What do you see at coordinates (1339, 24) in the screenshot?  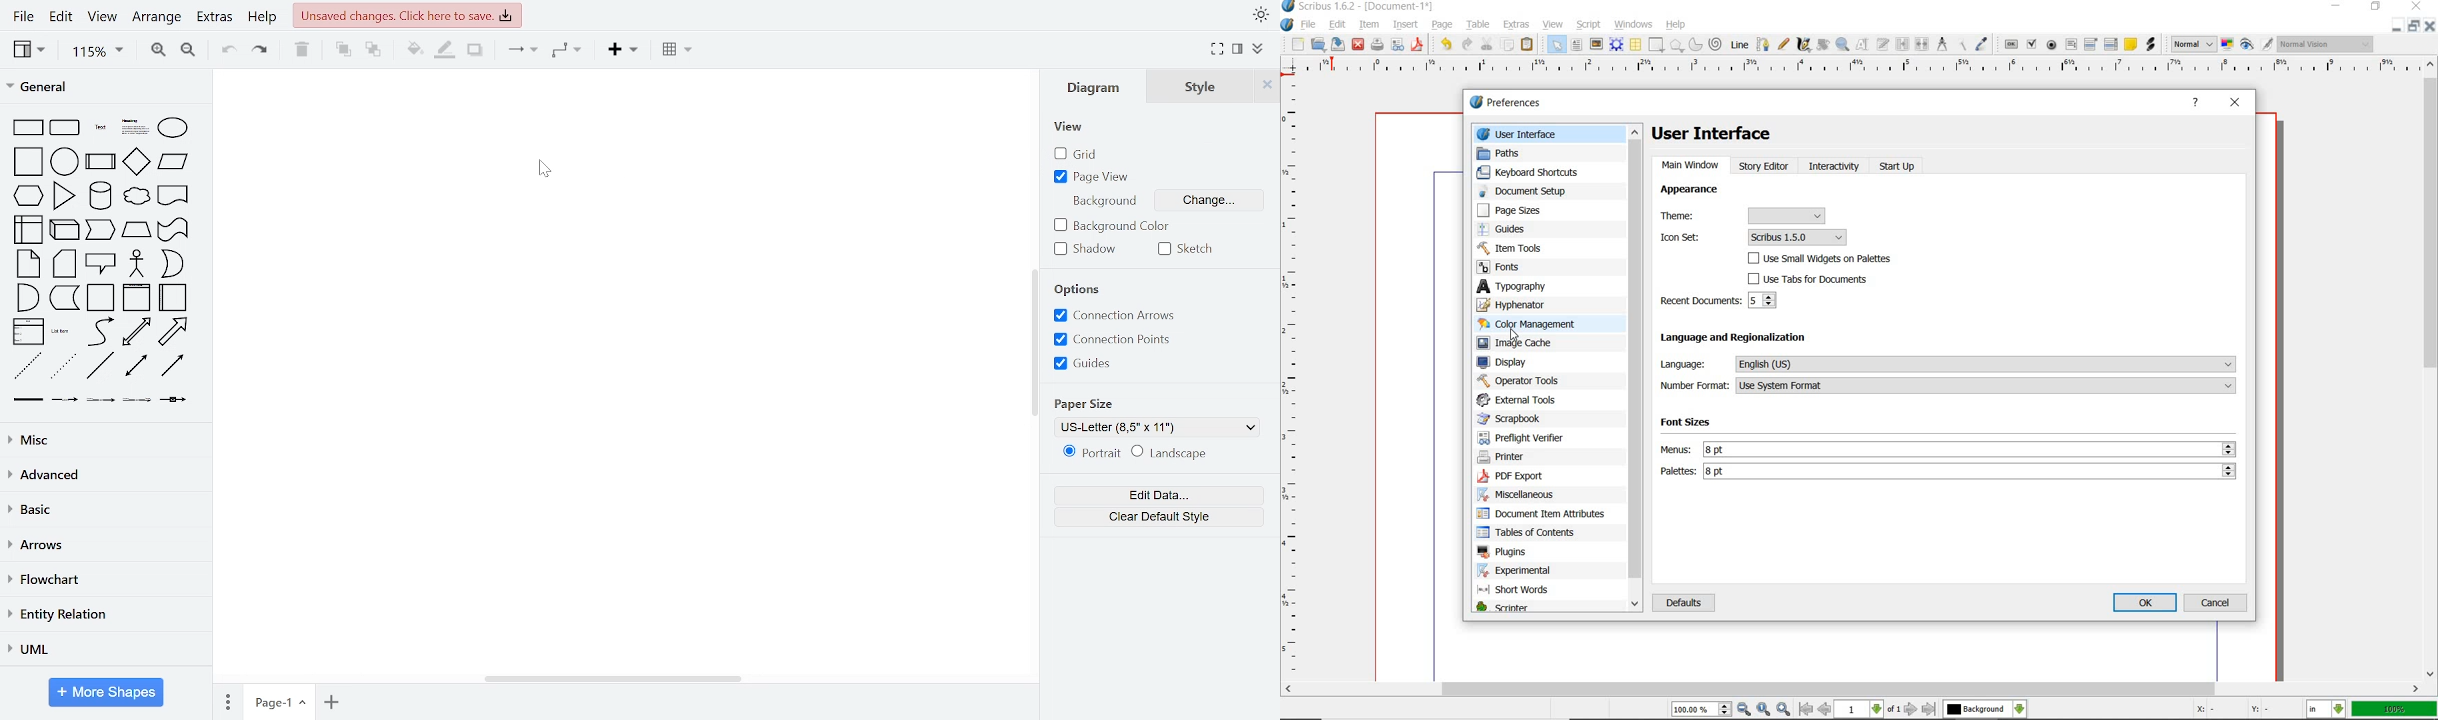 I see `edit` at bounding box center [1339, 24].